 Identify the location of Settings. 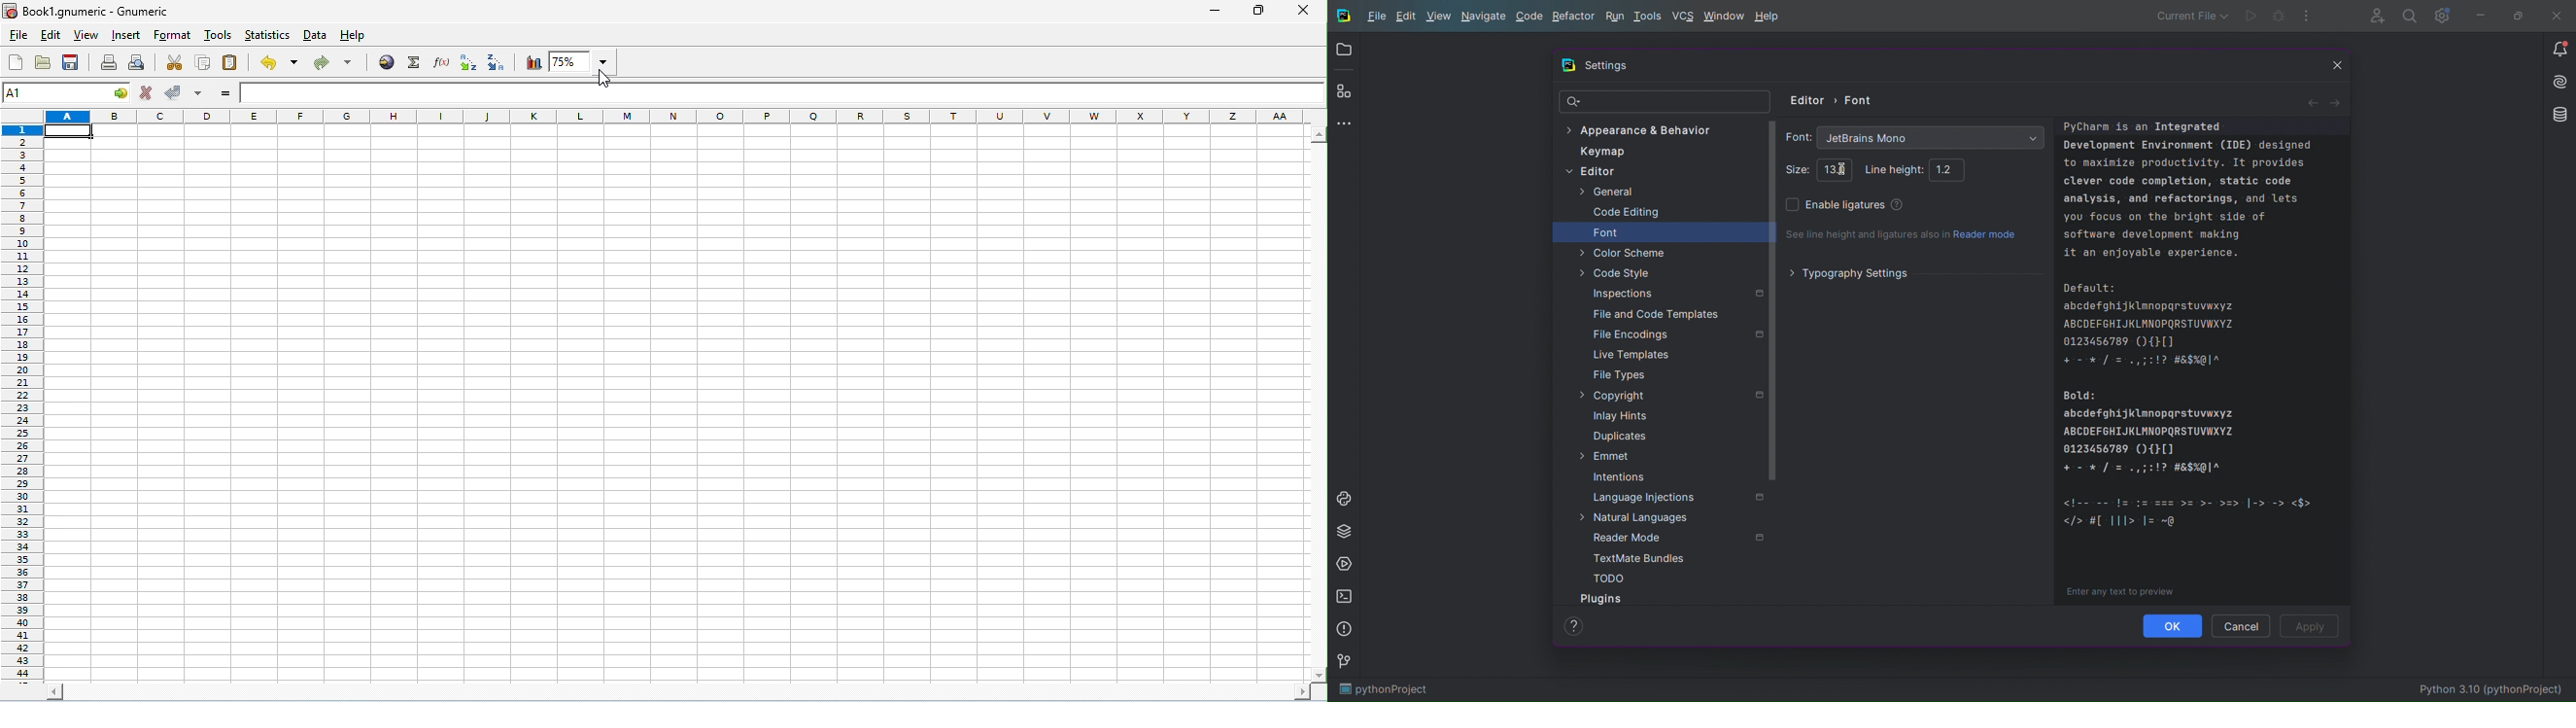
(2443, 16).